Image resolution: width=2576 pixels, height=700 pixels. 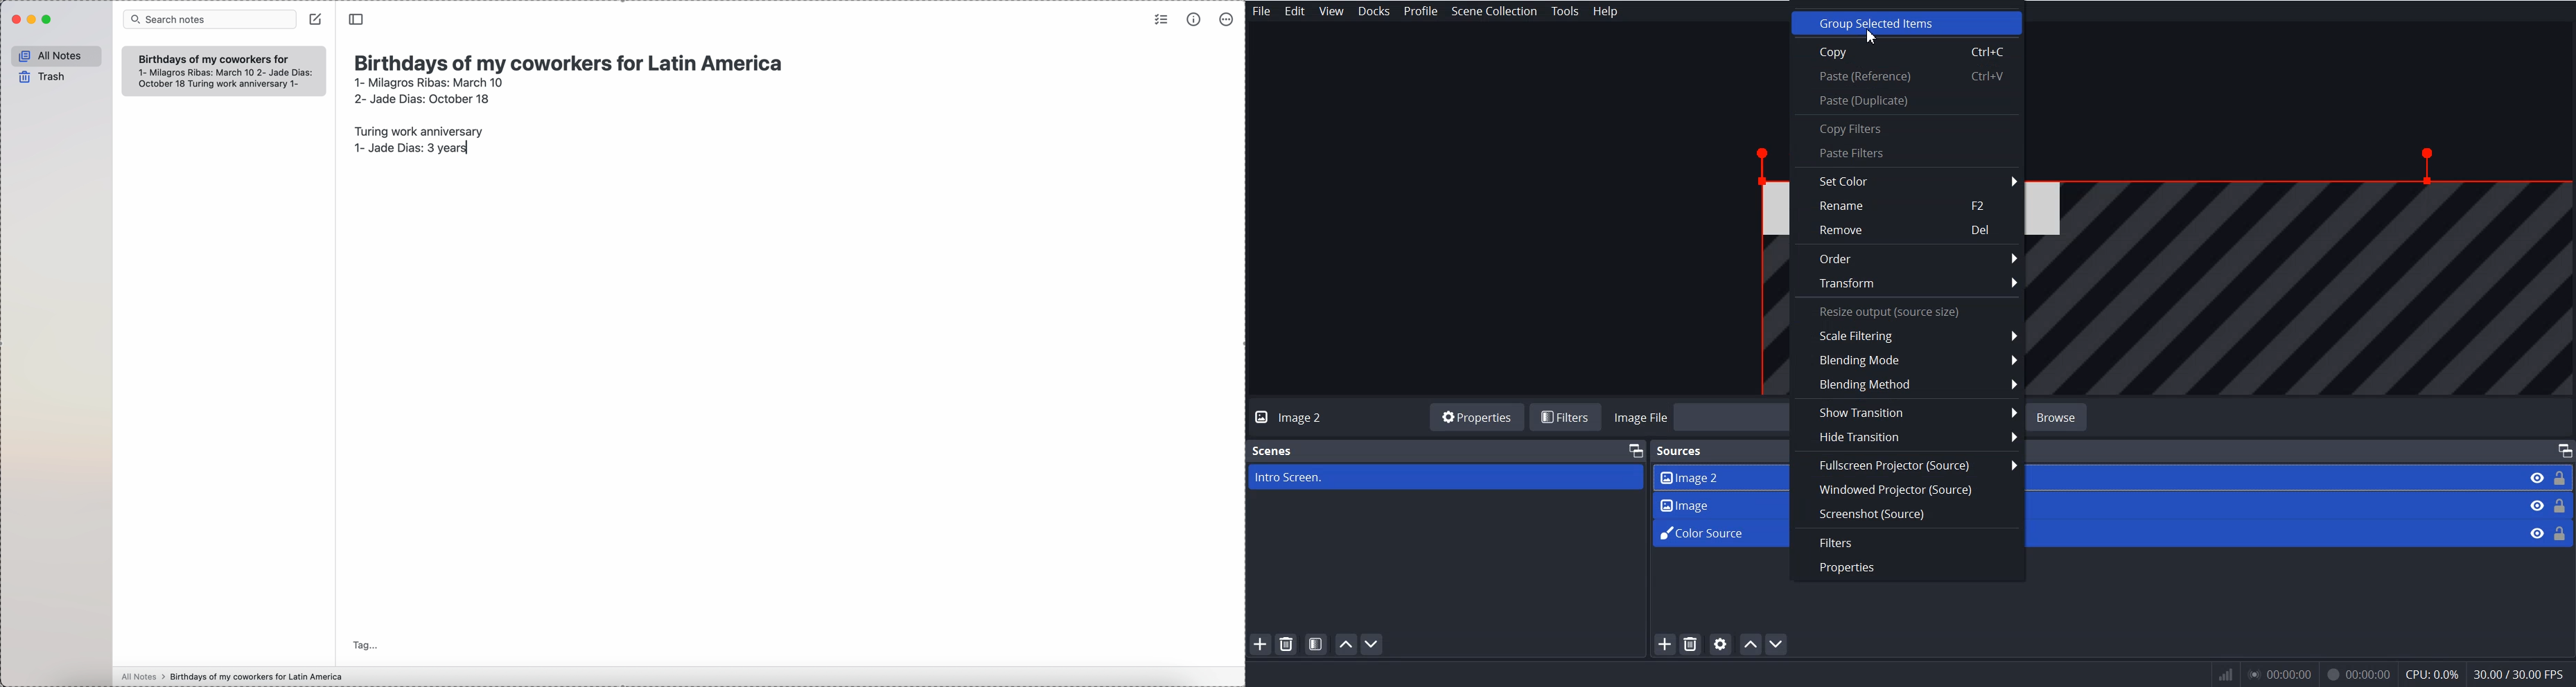 I want to click on Eye, so click(x=2536, y=505).